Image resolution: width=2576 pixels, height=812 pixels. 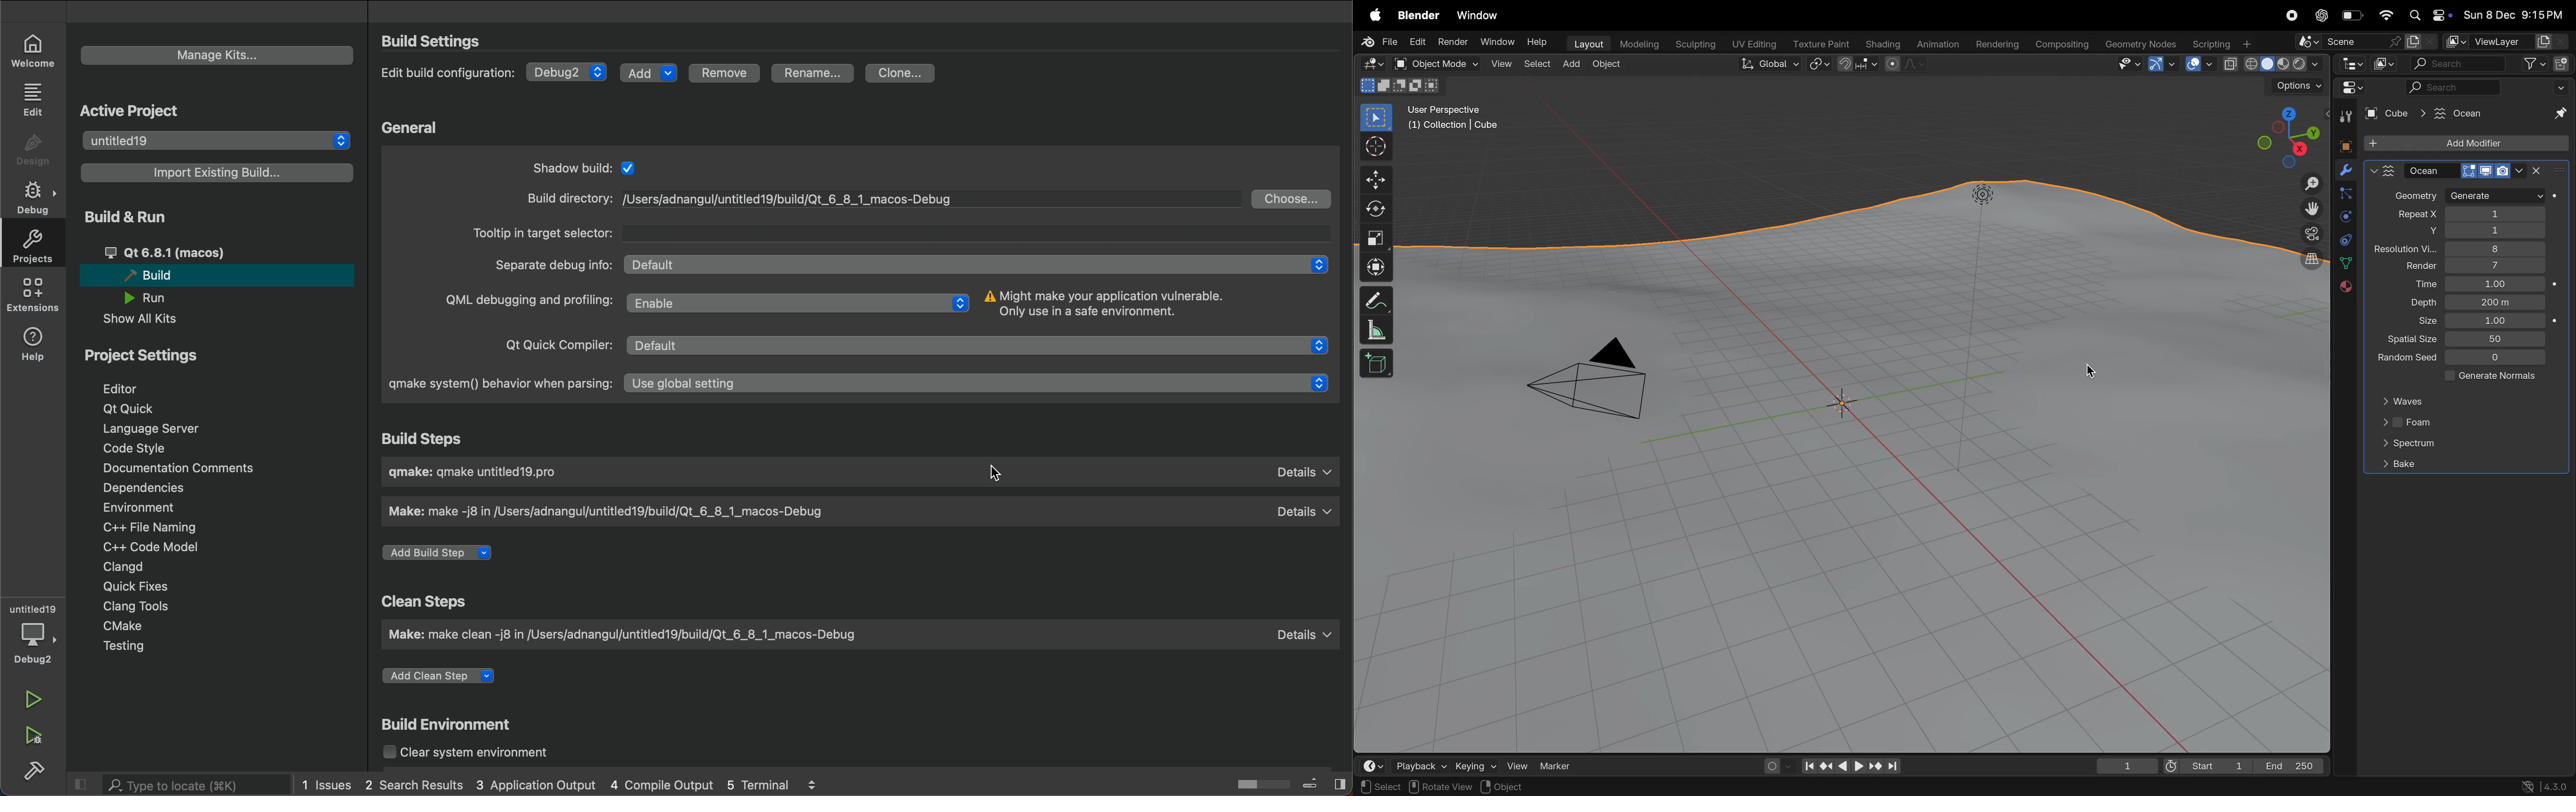 What do you see at coordinates (2529, 64) in the screenshot?
I see `new filters` at bounding box center [2529, 64].